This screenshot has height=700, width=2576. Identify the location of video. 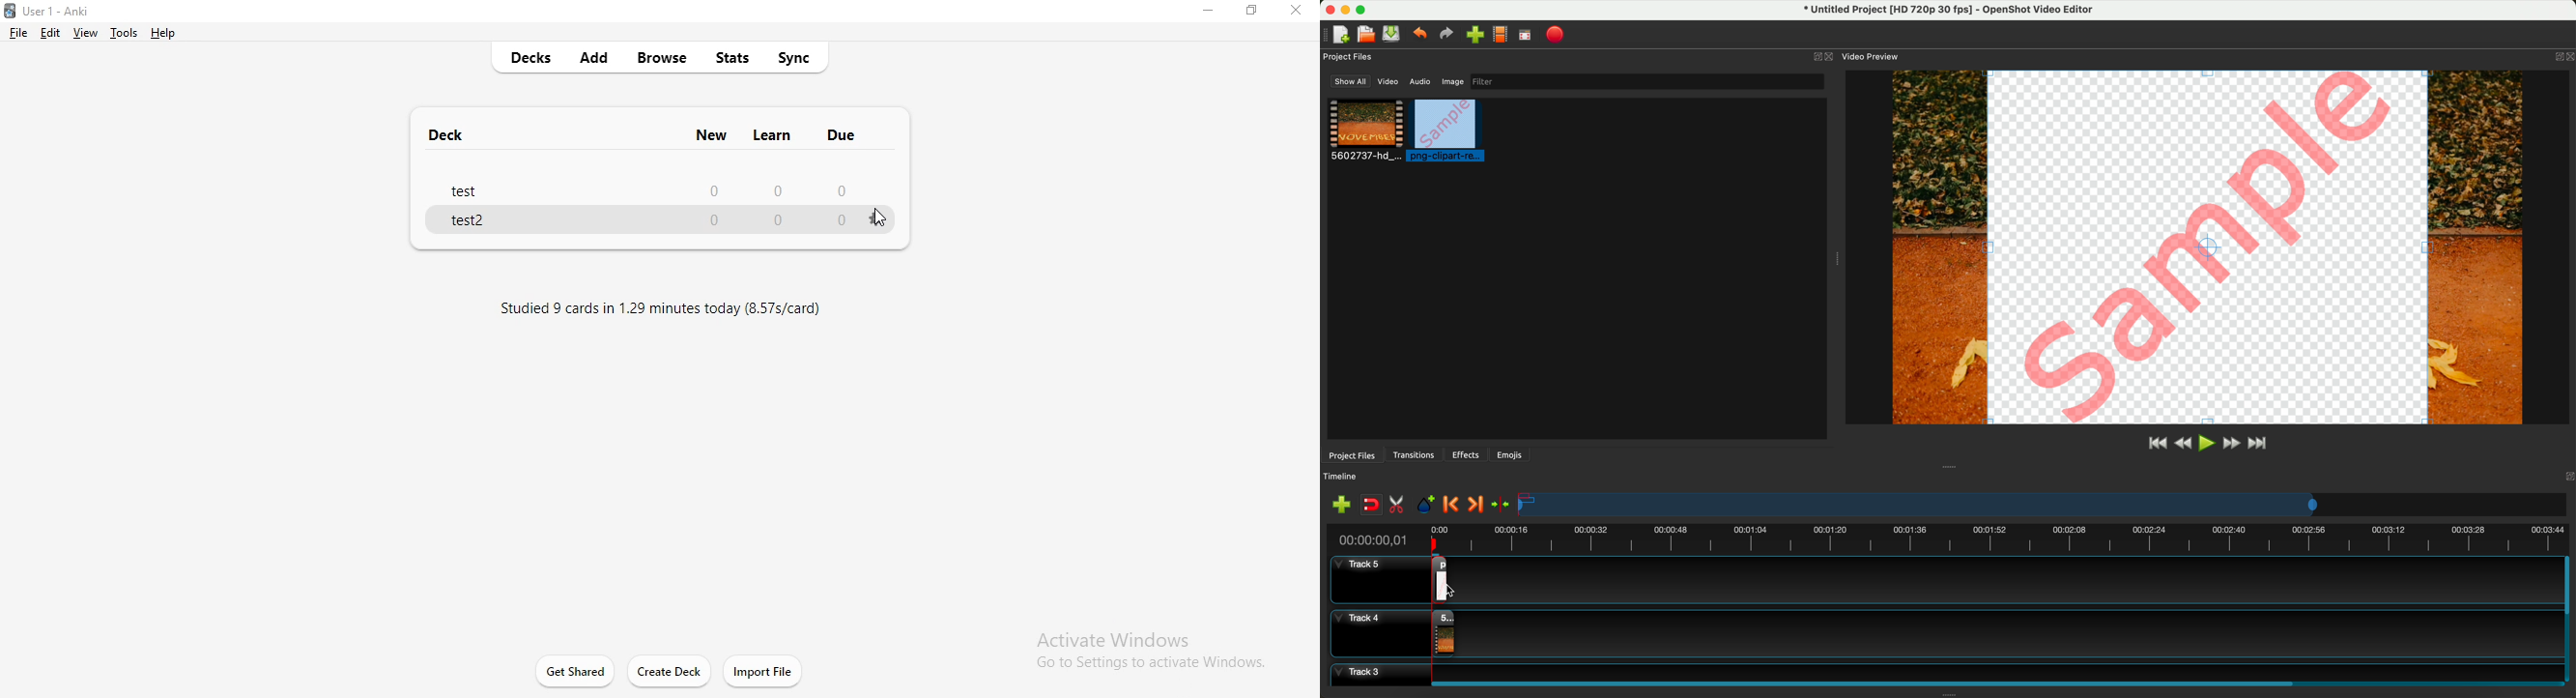
(1366, 132).